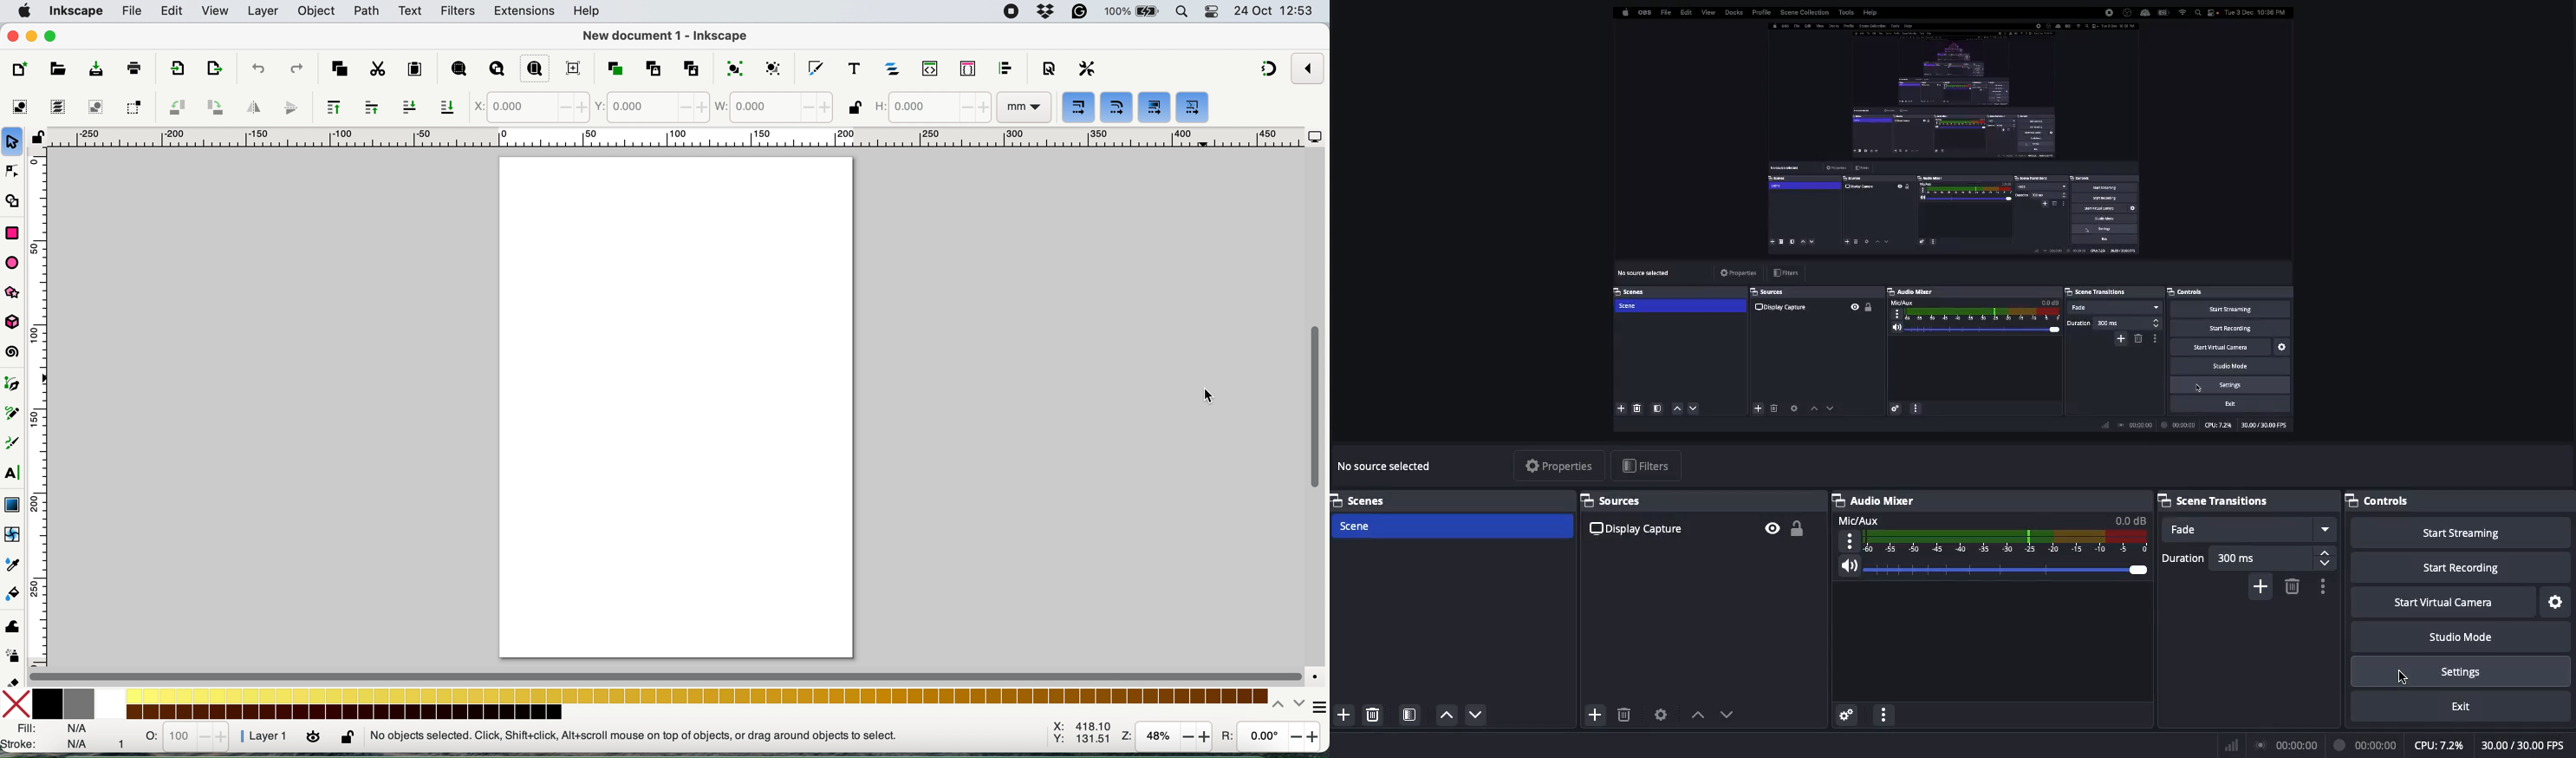 The width and height of the screenshot is (2576, 784). Describe the element at coordinates (1410, 715) in the screenshot. I see `Scenes filter` at that location.